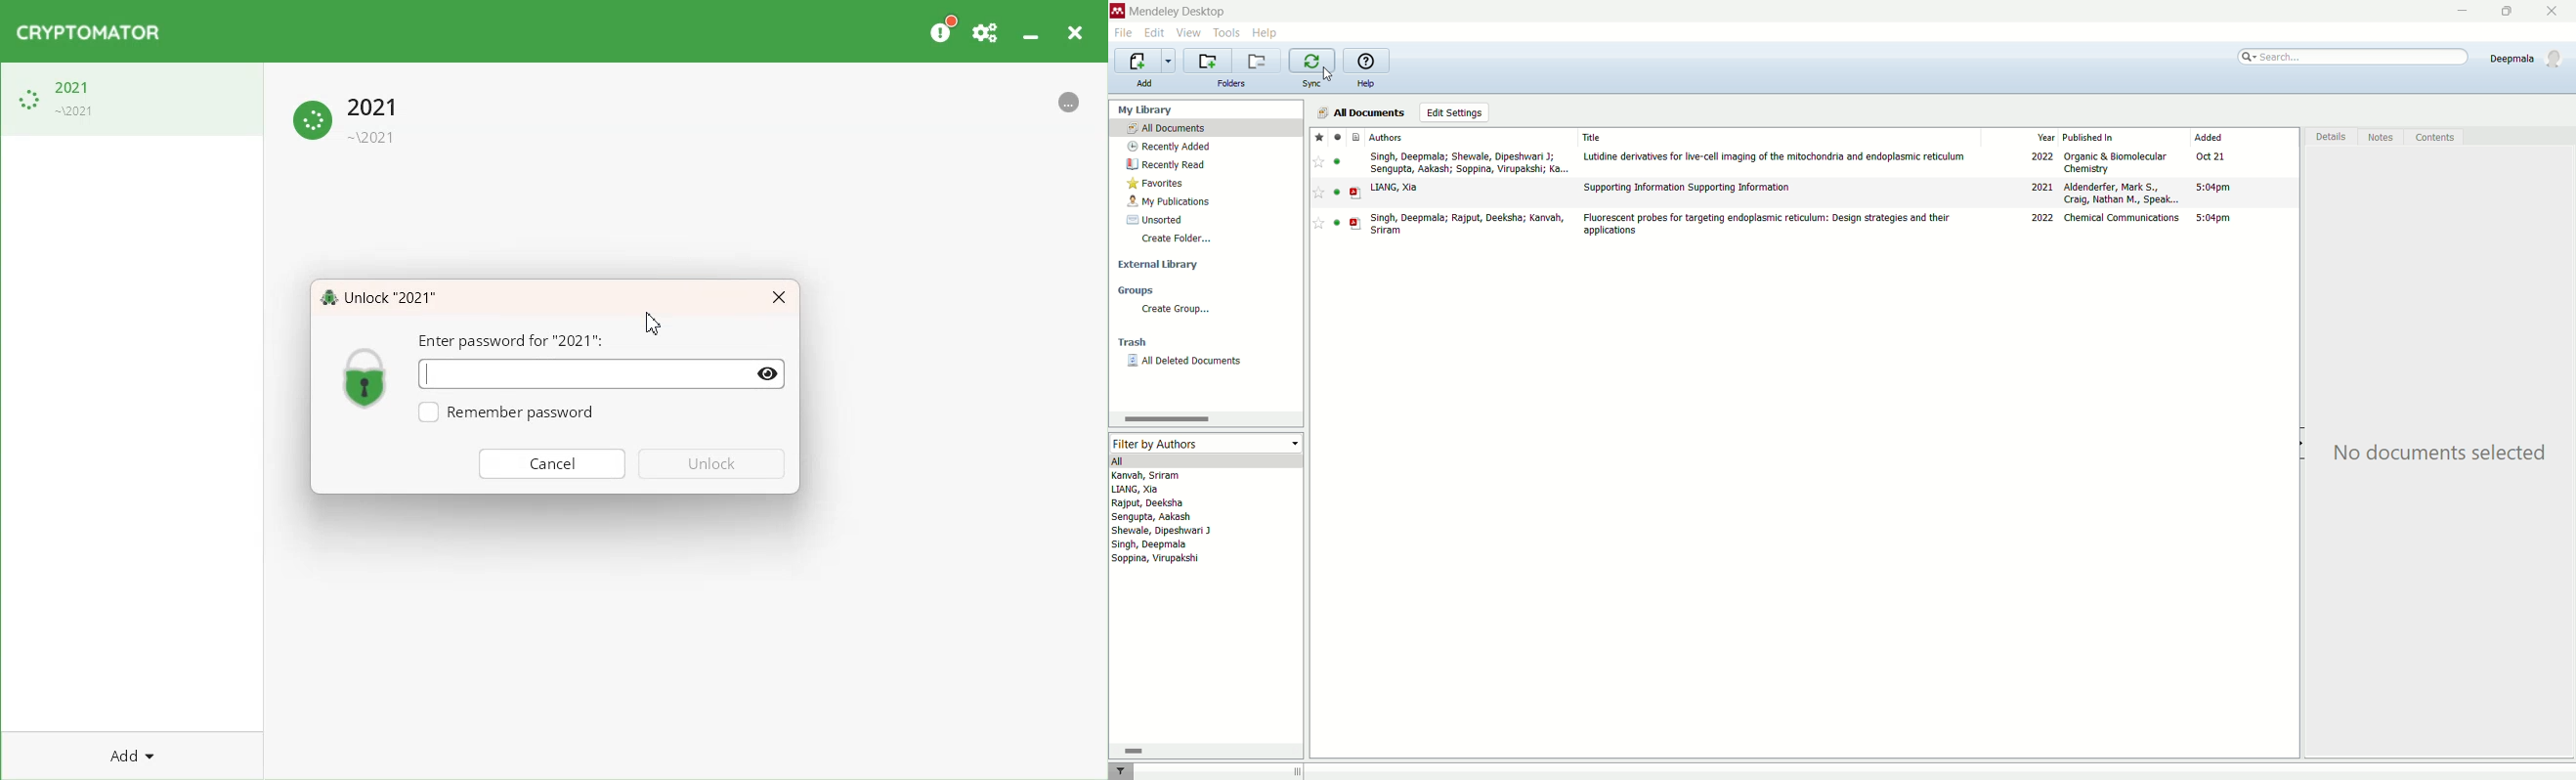 This screenshot has height=784, width=2576. Describe the element at coordinates (1069, 100) in the screenshot. I see `More` at that location.